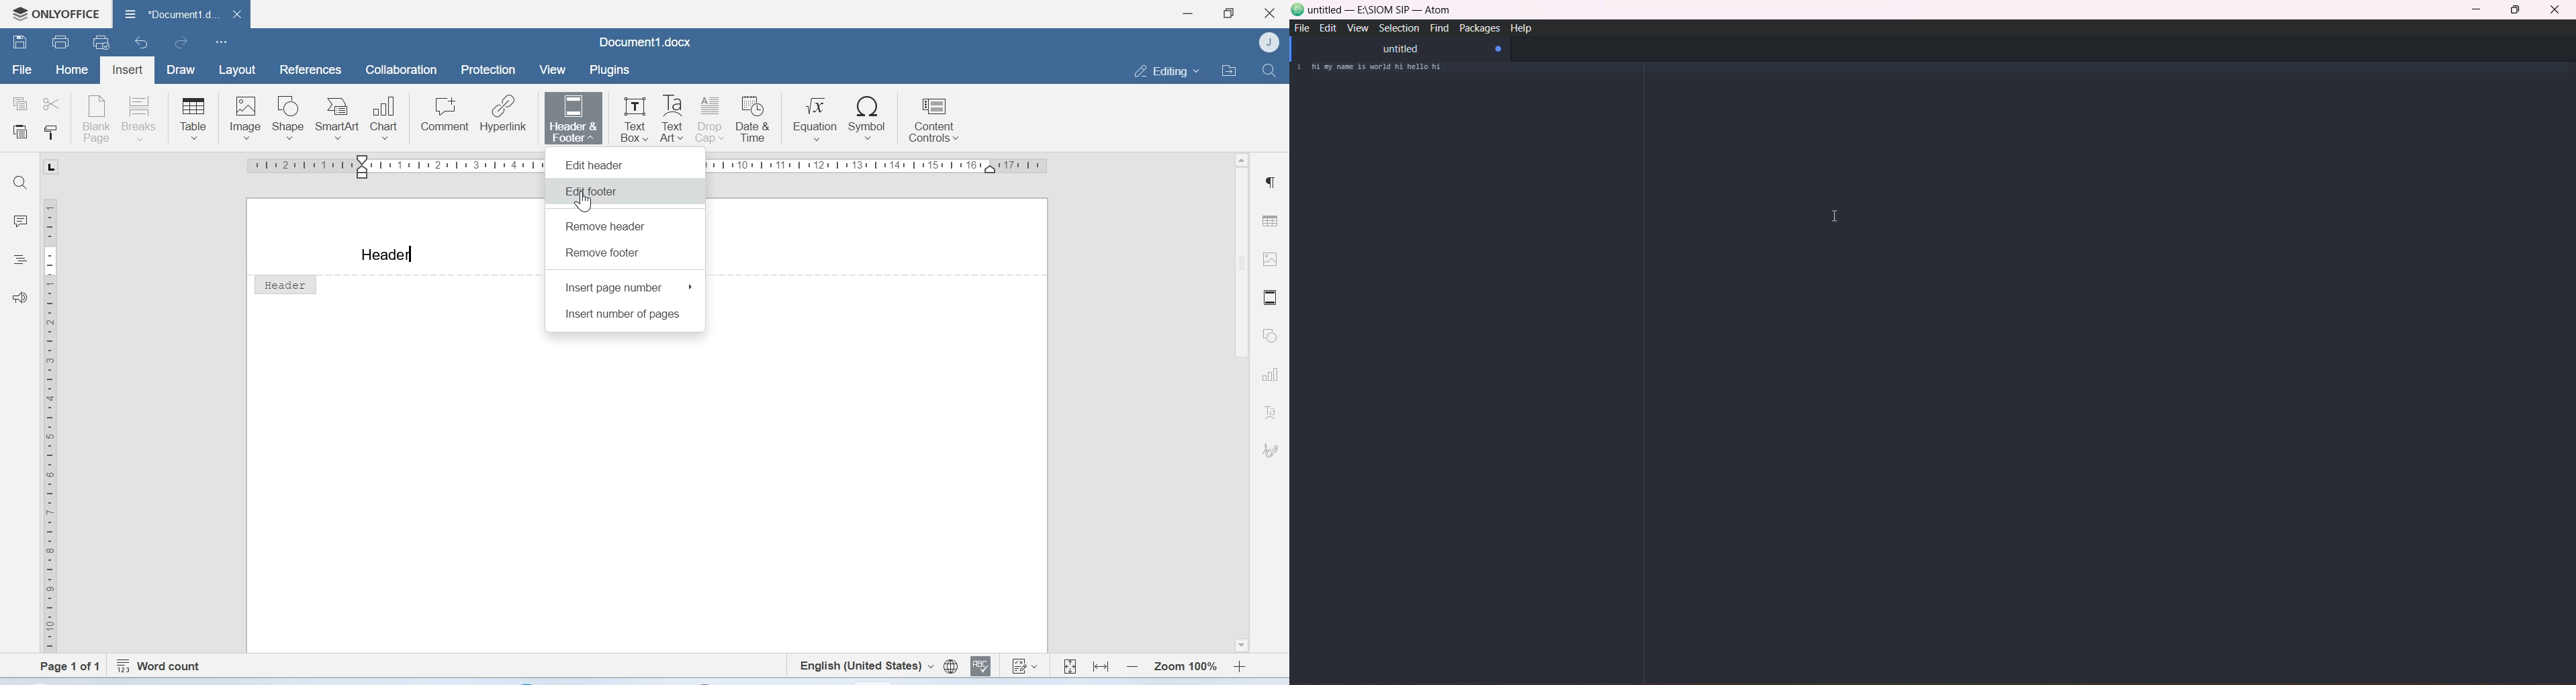  Describe the element at coordinates (504, 116) in the screenshot. I see `Hyperlink` at that location.